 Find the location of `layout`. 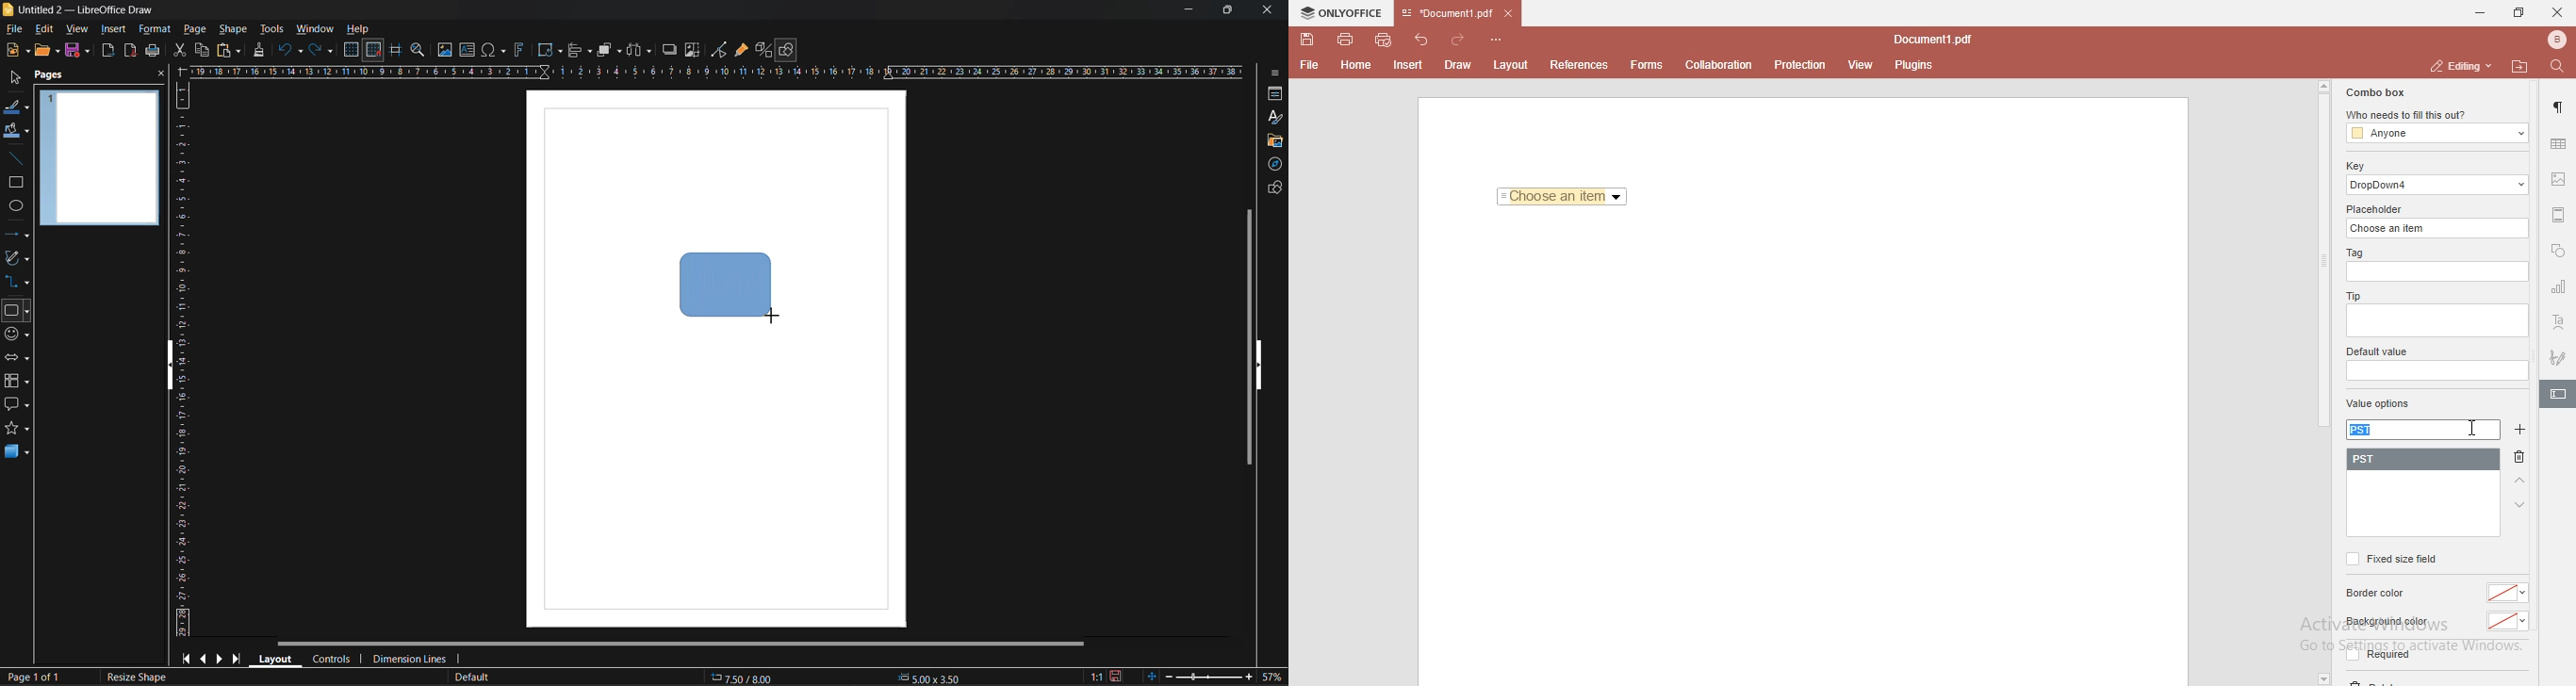

layout is located at coordinates (273, 658).